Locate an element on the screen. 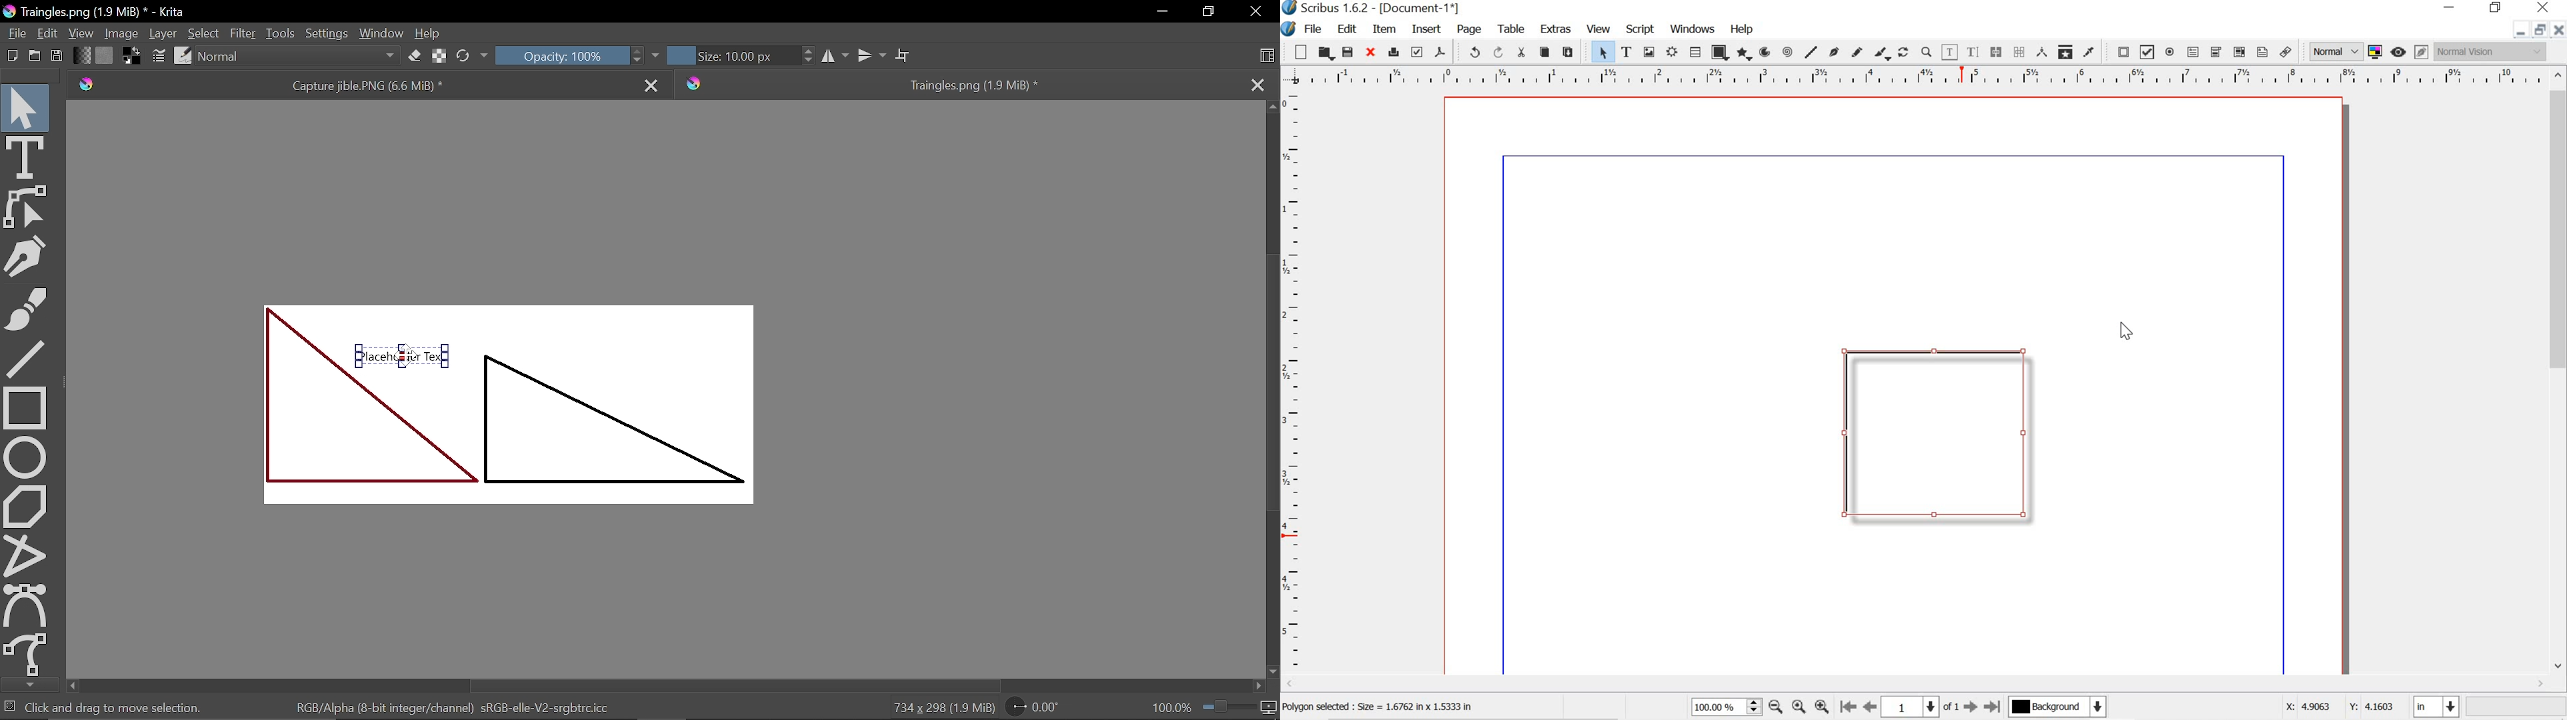 Image resolution: width=2576 pixels, height=728 pixels. toggle color management system is located at coordinates (2375, 51).